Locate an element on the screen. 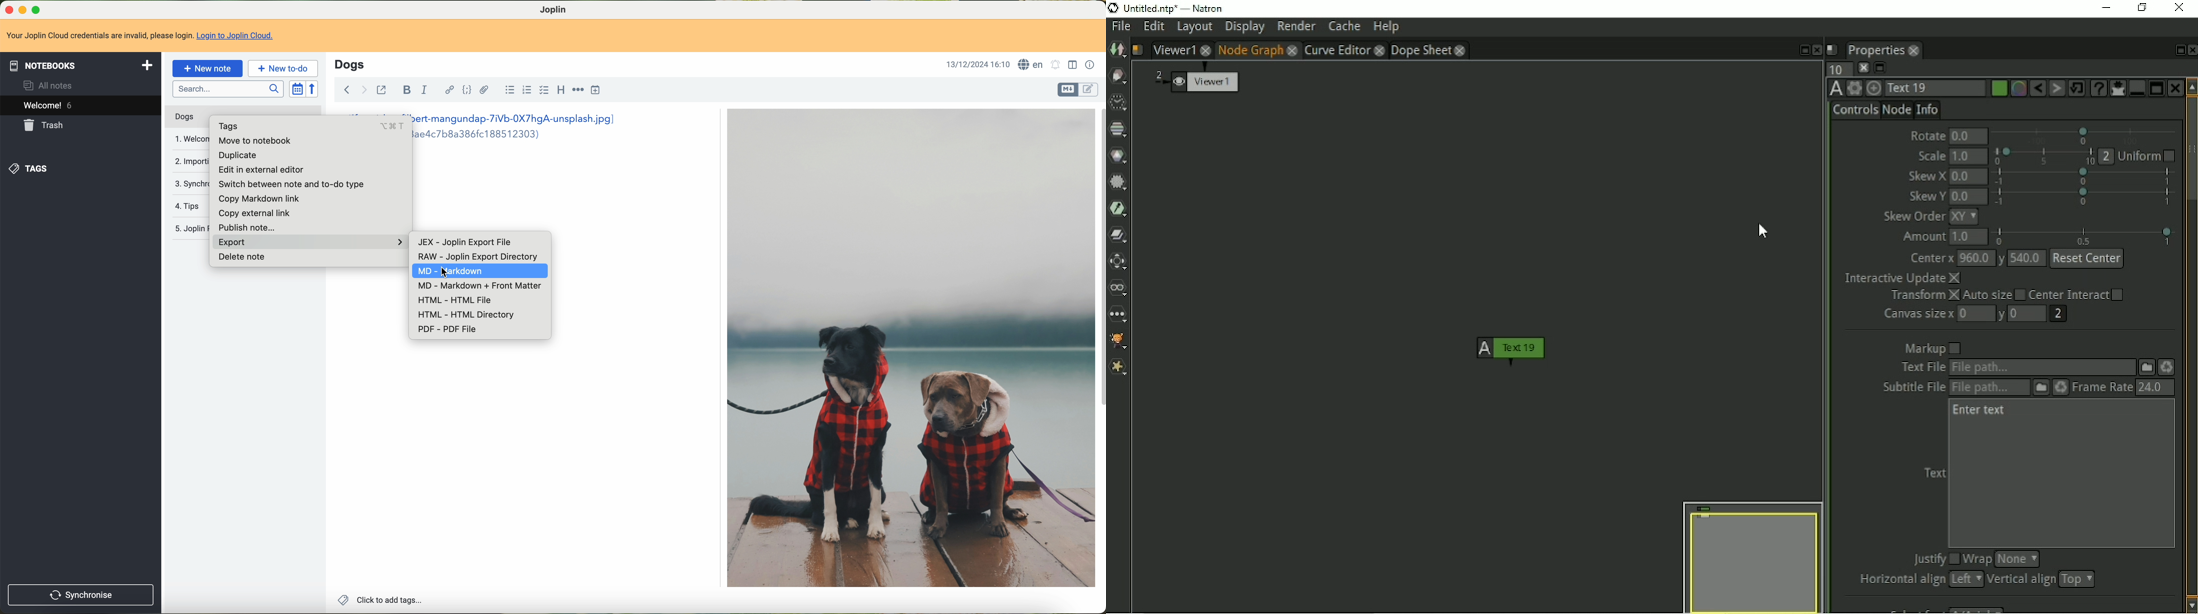 Image resolution: width=2212 pixels, height=616 pixels. Joplin is located at coordinates (555, 9).